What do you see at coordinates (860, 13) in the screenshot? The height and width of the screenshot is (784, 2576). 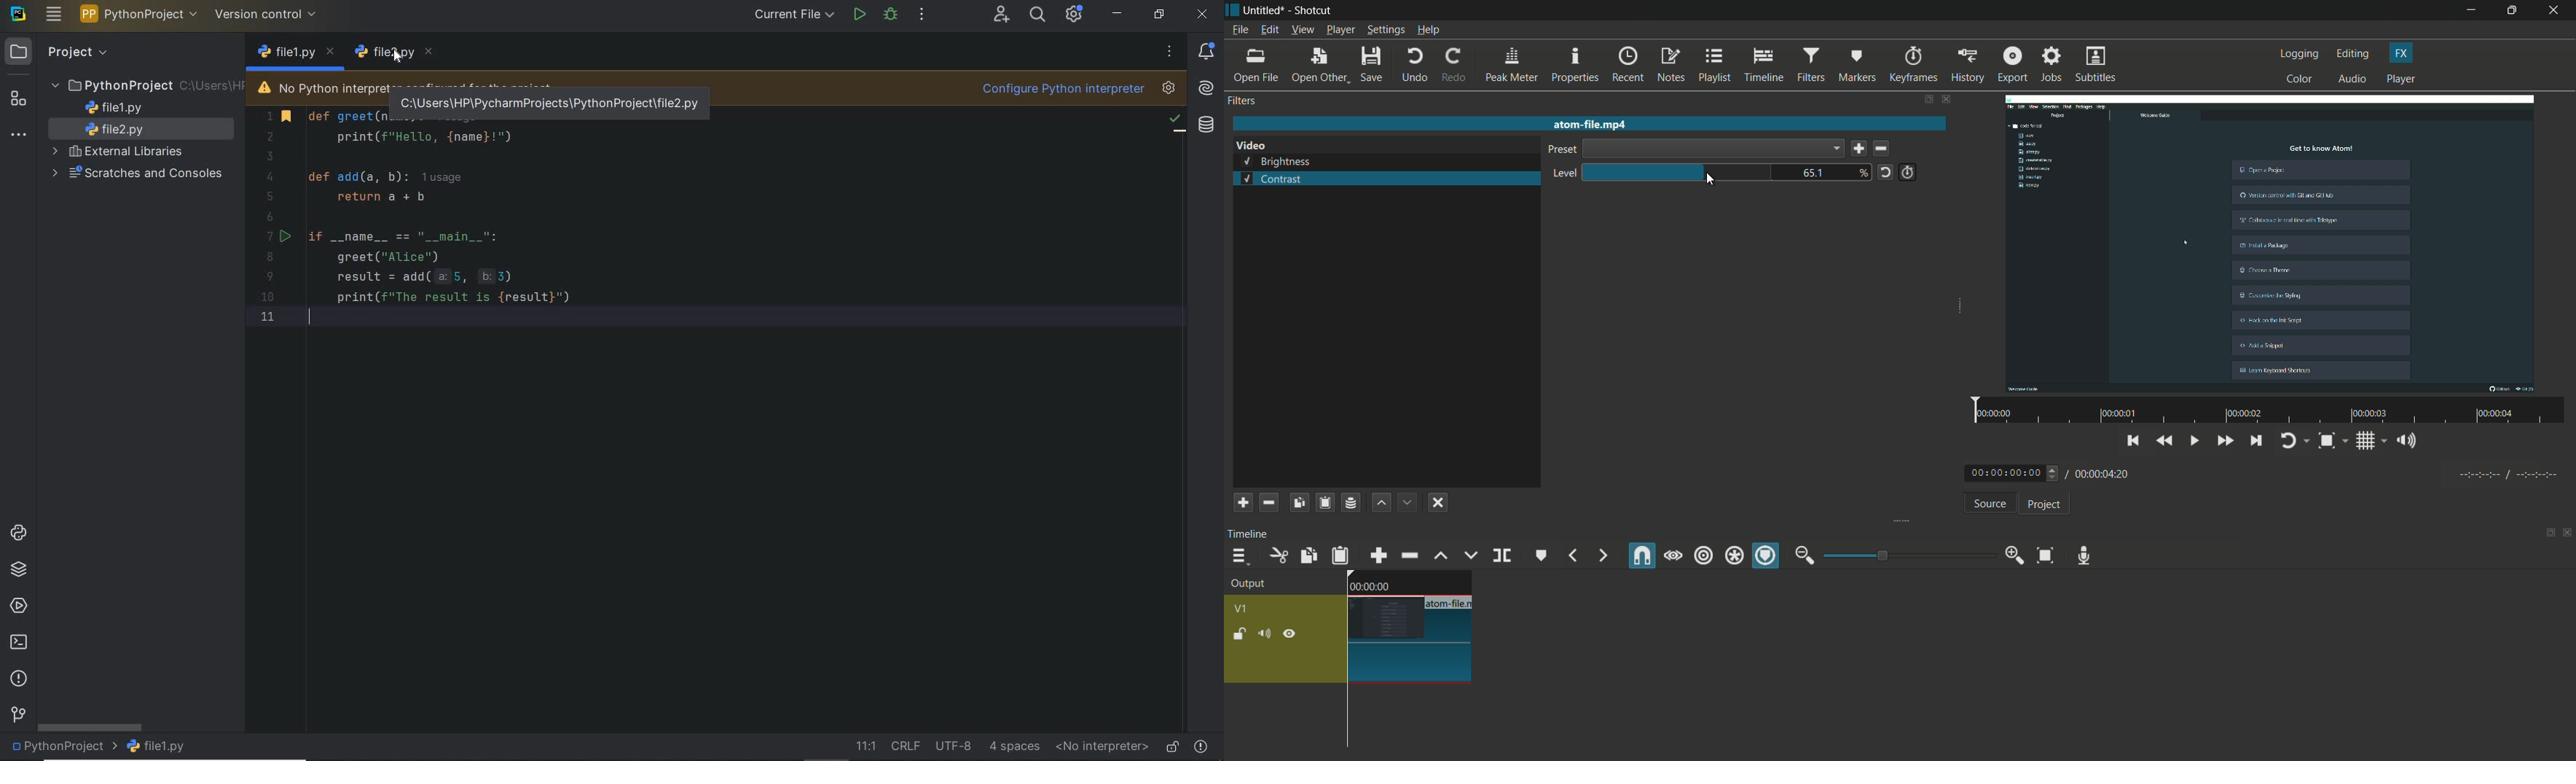 I see `run` at bounding box center [860, 13].